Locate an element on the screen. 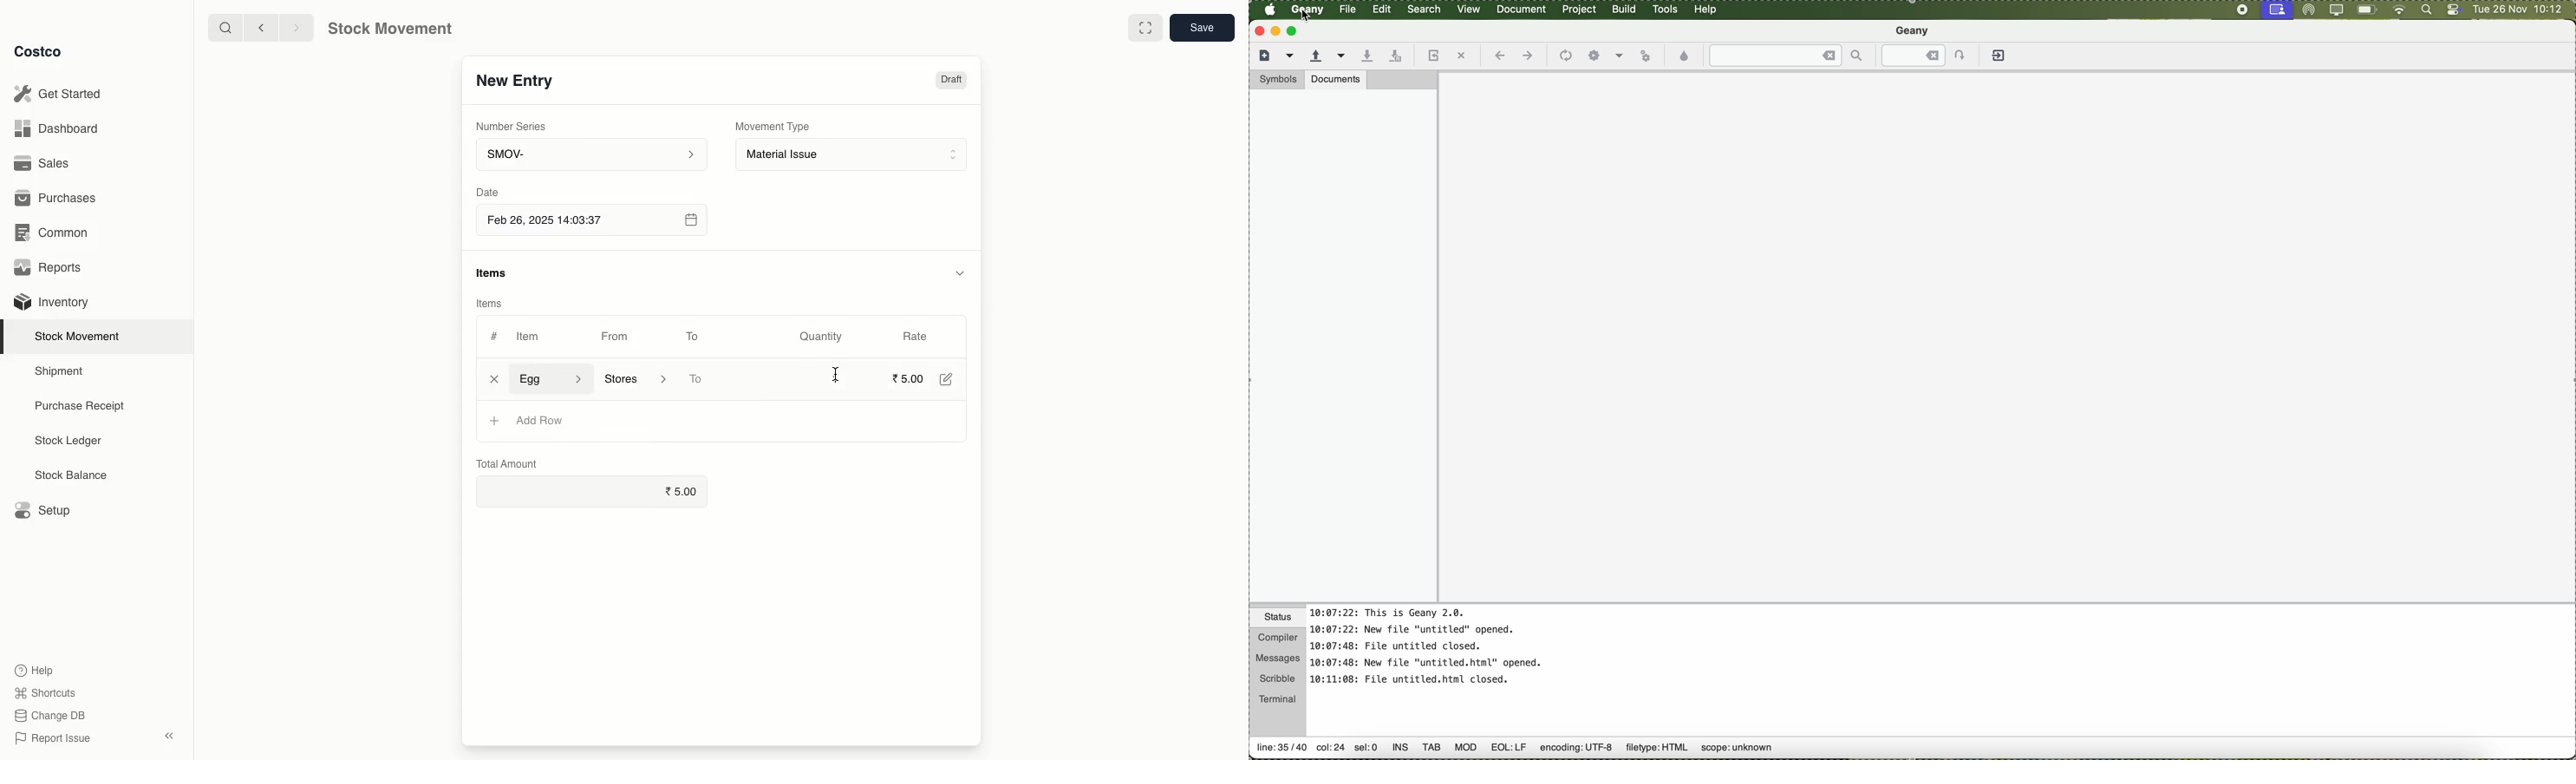 This screenshot has height=784, width=2576. Feb 26, 2025 14:03:37 is located at coordinates (590, 221).